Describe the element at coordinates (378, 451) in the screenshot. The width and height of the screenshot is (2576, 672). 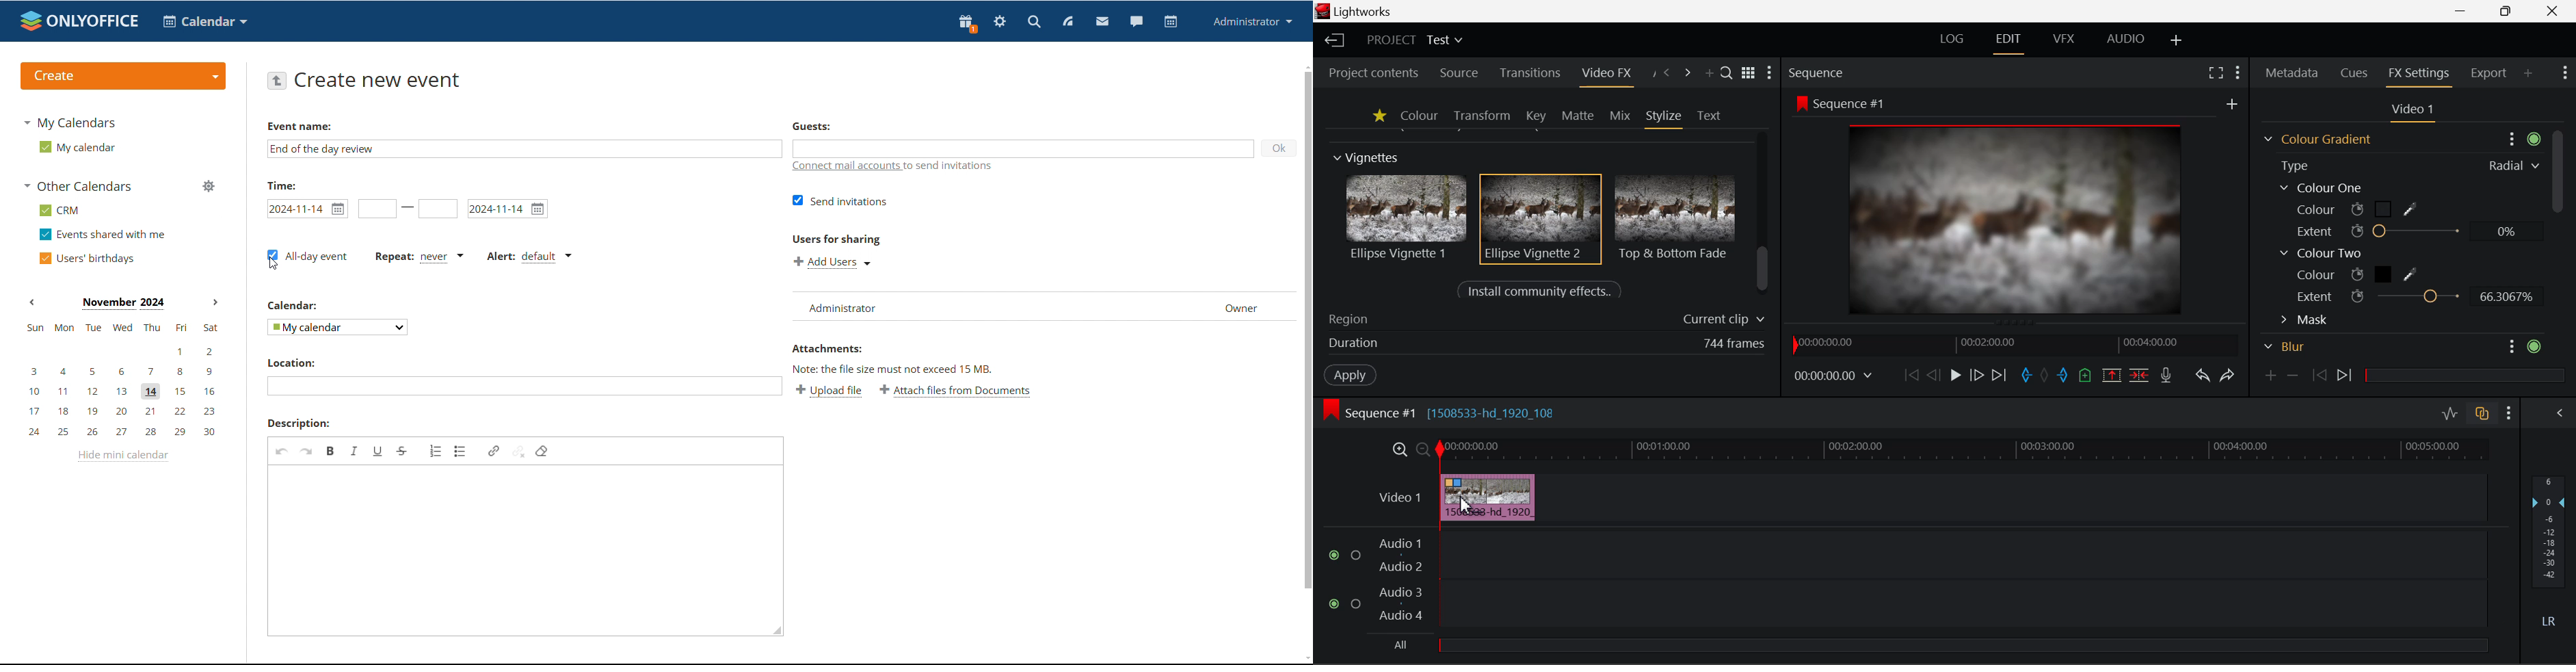
I see `underline` at that location.